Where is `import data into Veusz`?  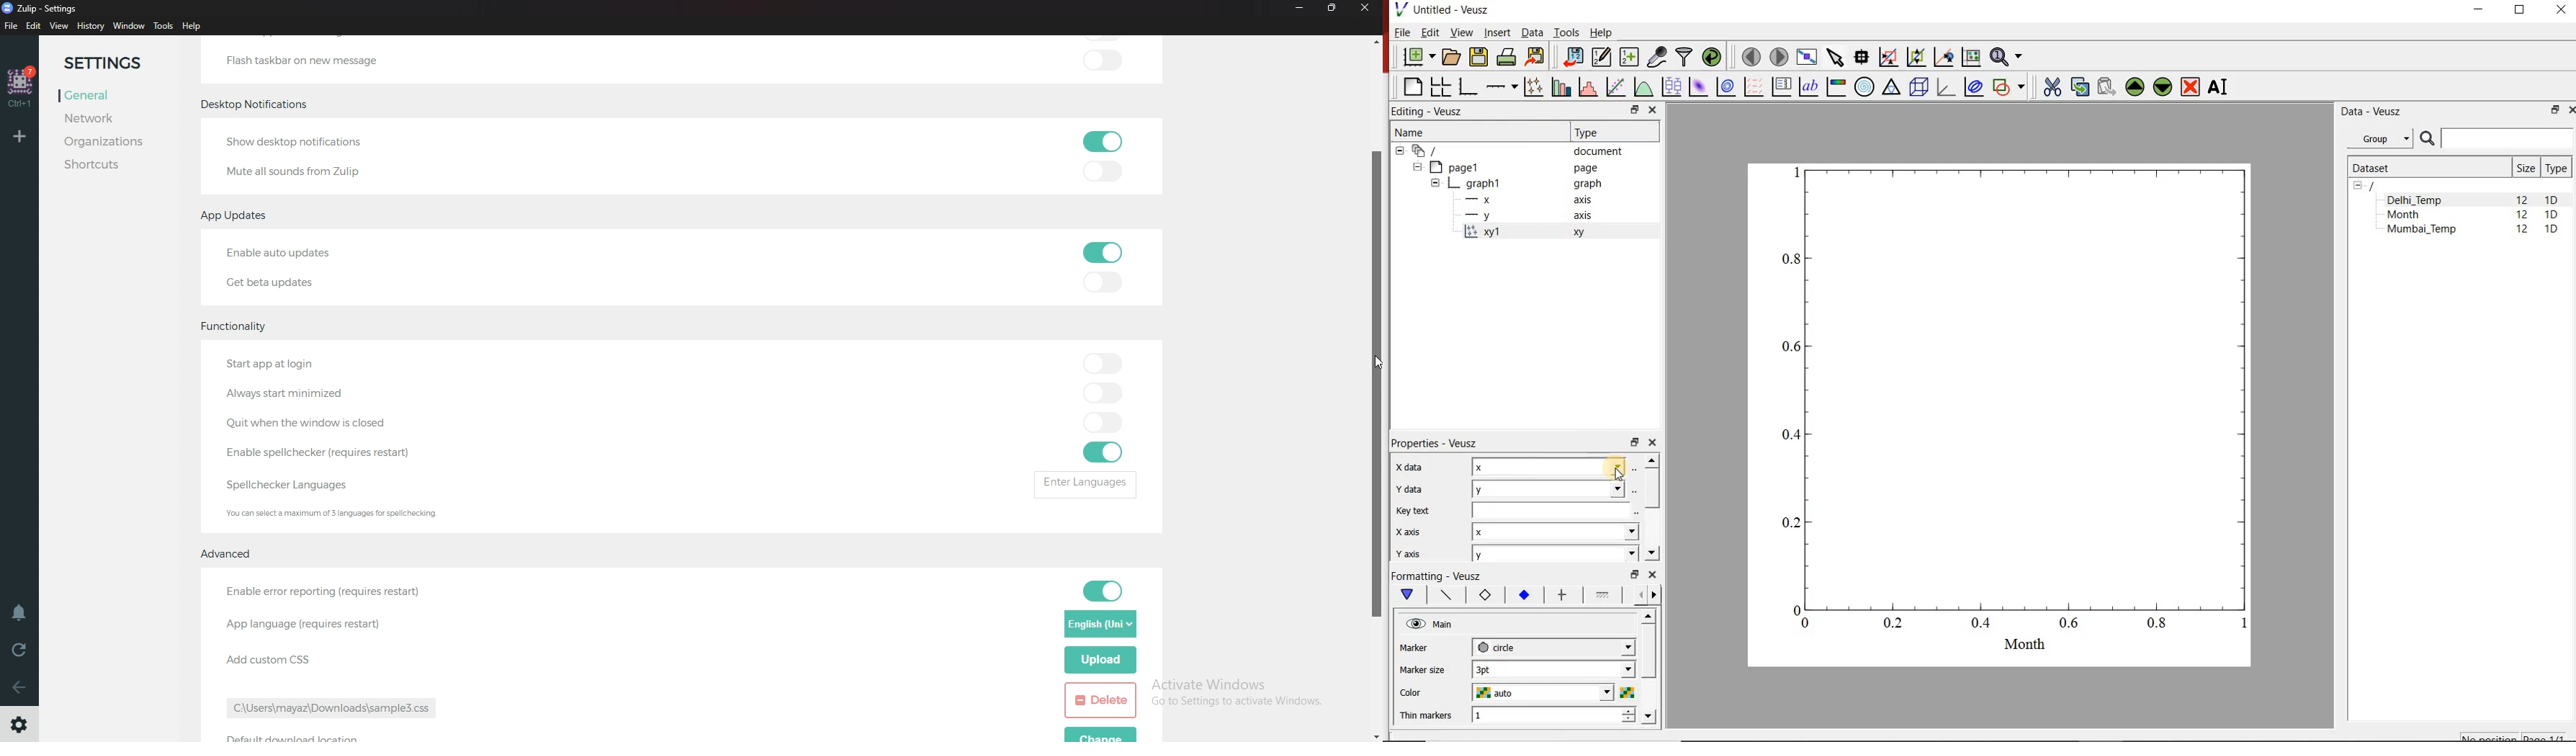 import data into Veusz is located at coordinates (1572, 58).